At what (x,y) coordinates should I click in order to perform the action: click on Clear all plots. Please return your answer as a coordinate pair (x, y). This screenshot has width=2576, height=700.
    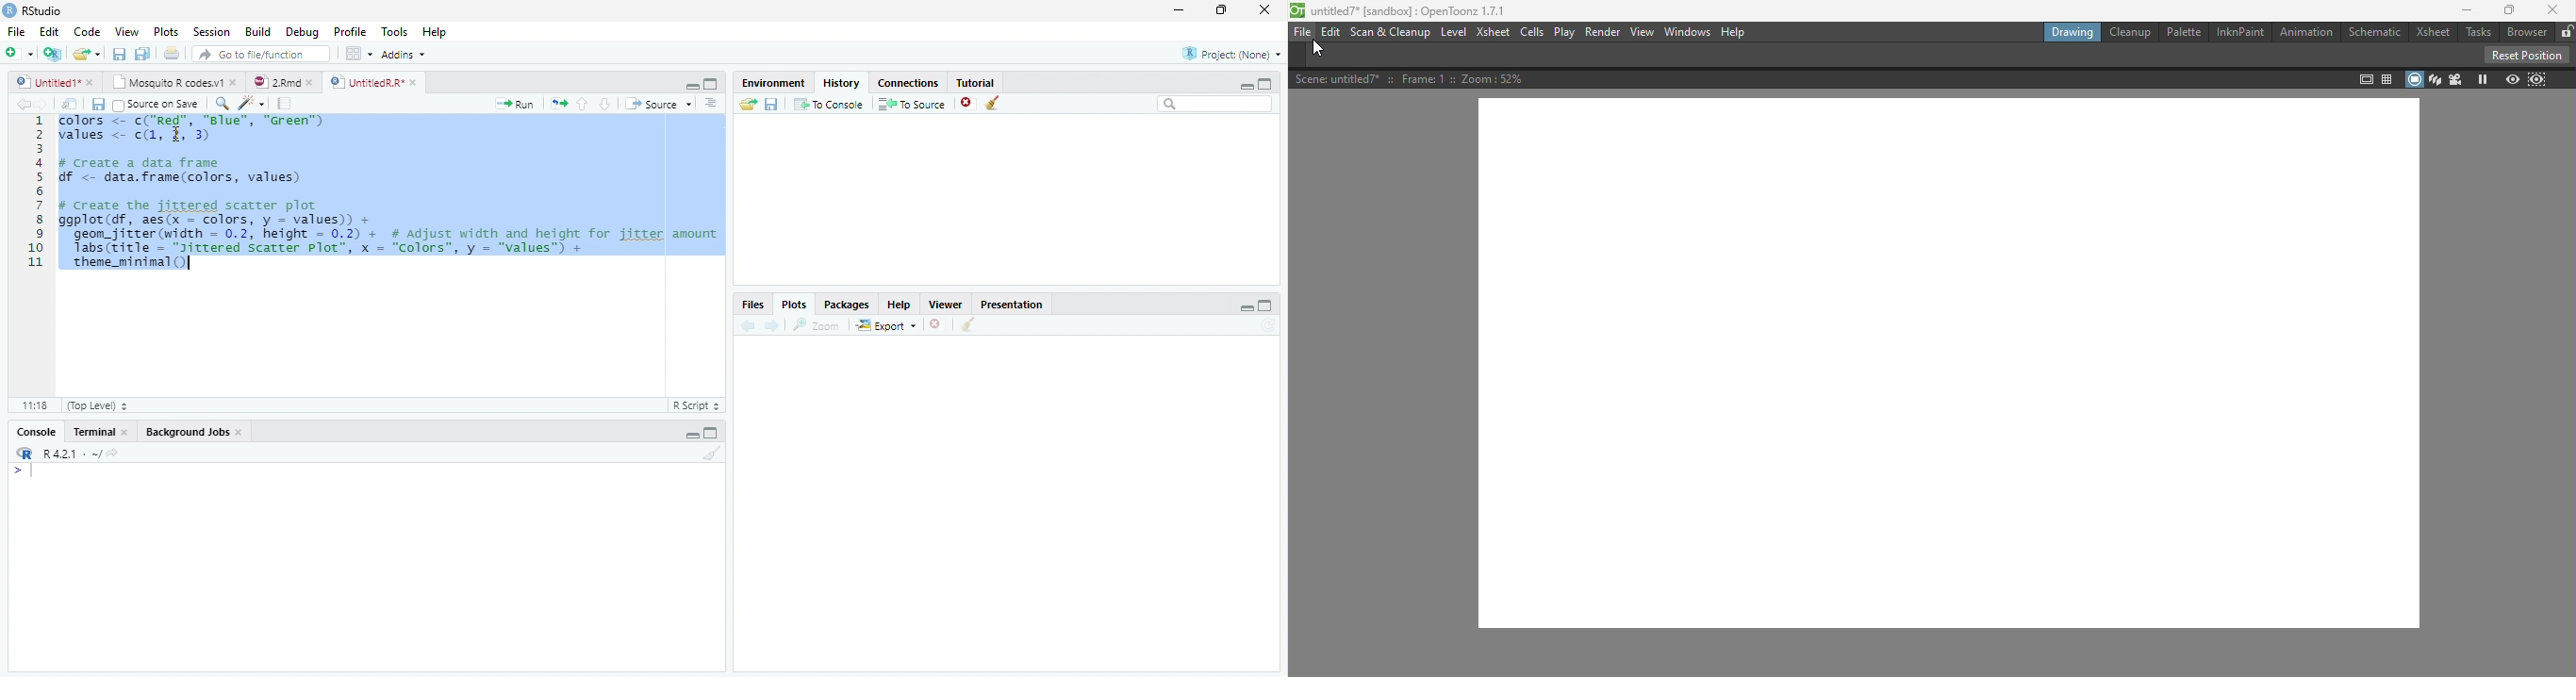
    Looking at the image, I should click on (966, 324).